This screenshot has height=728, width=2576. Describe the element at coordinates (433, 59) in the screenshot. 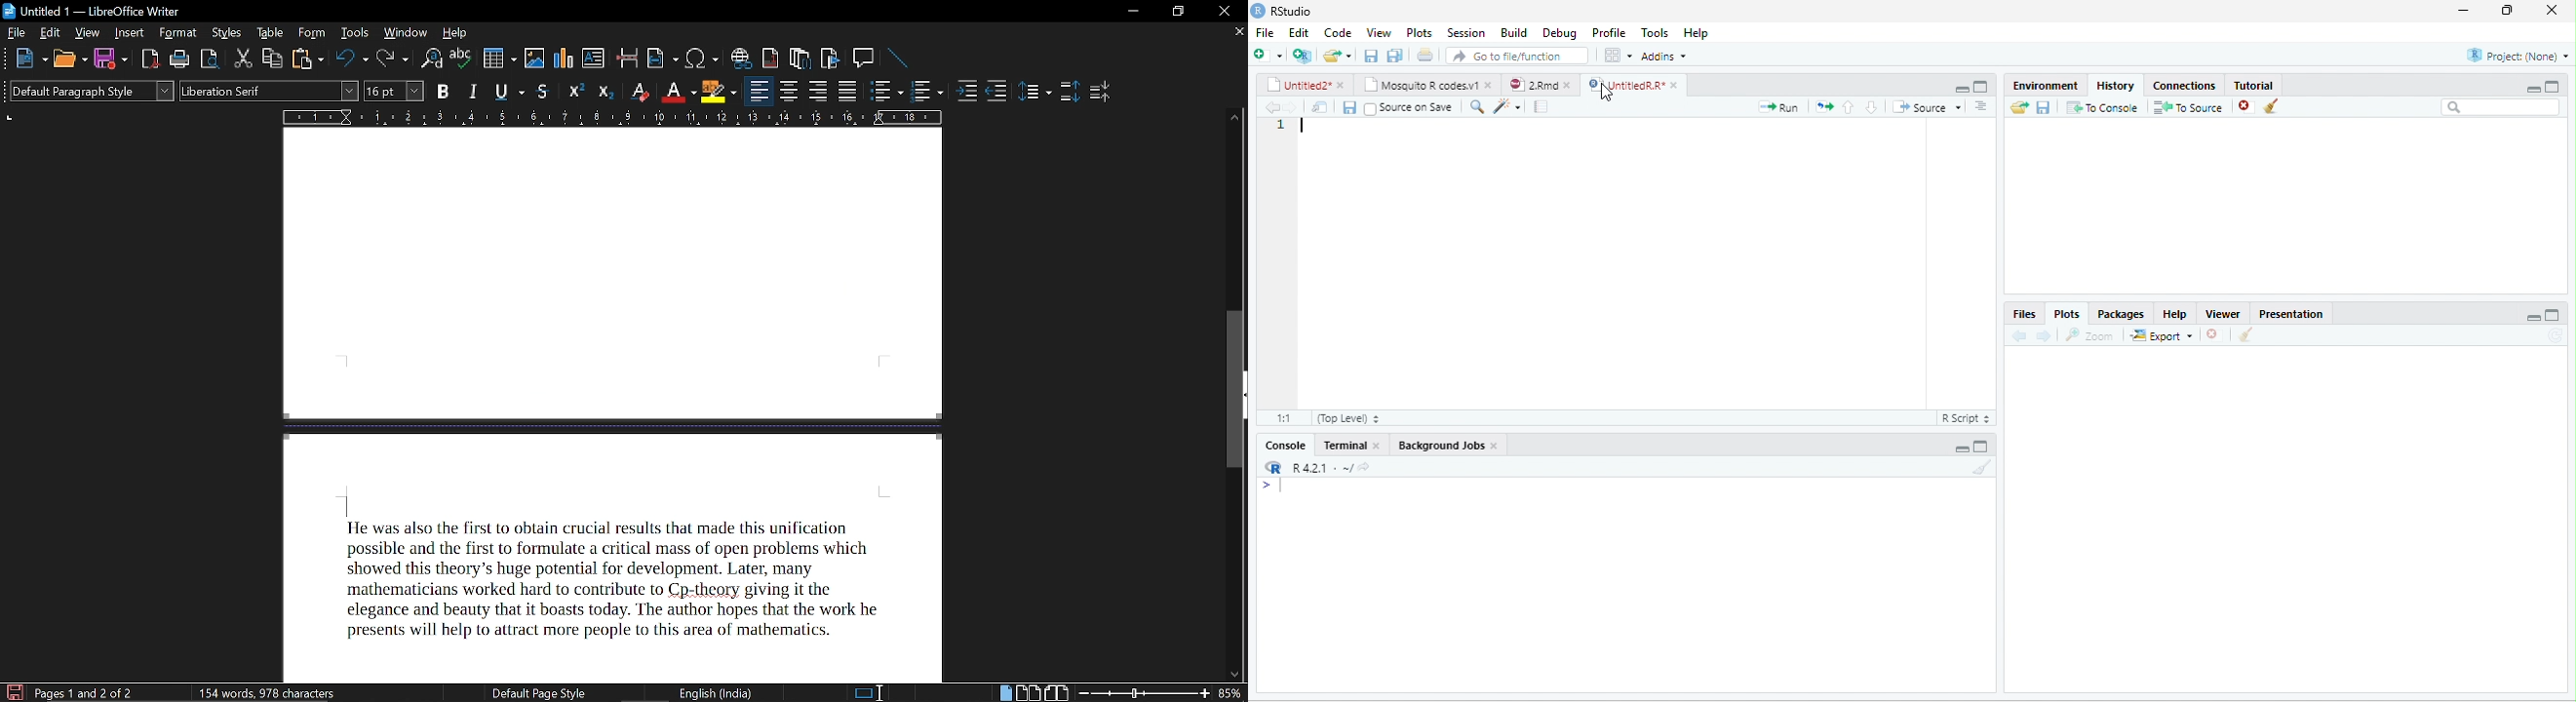

I see `Find and replace` at that location.